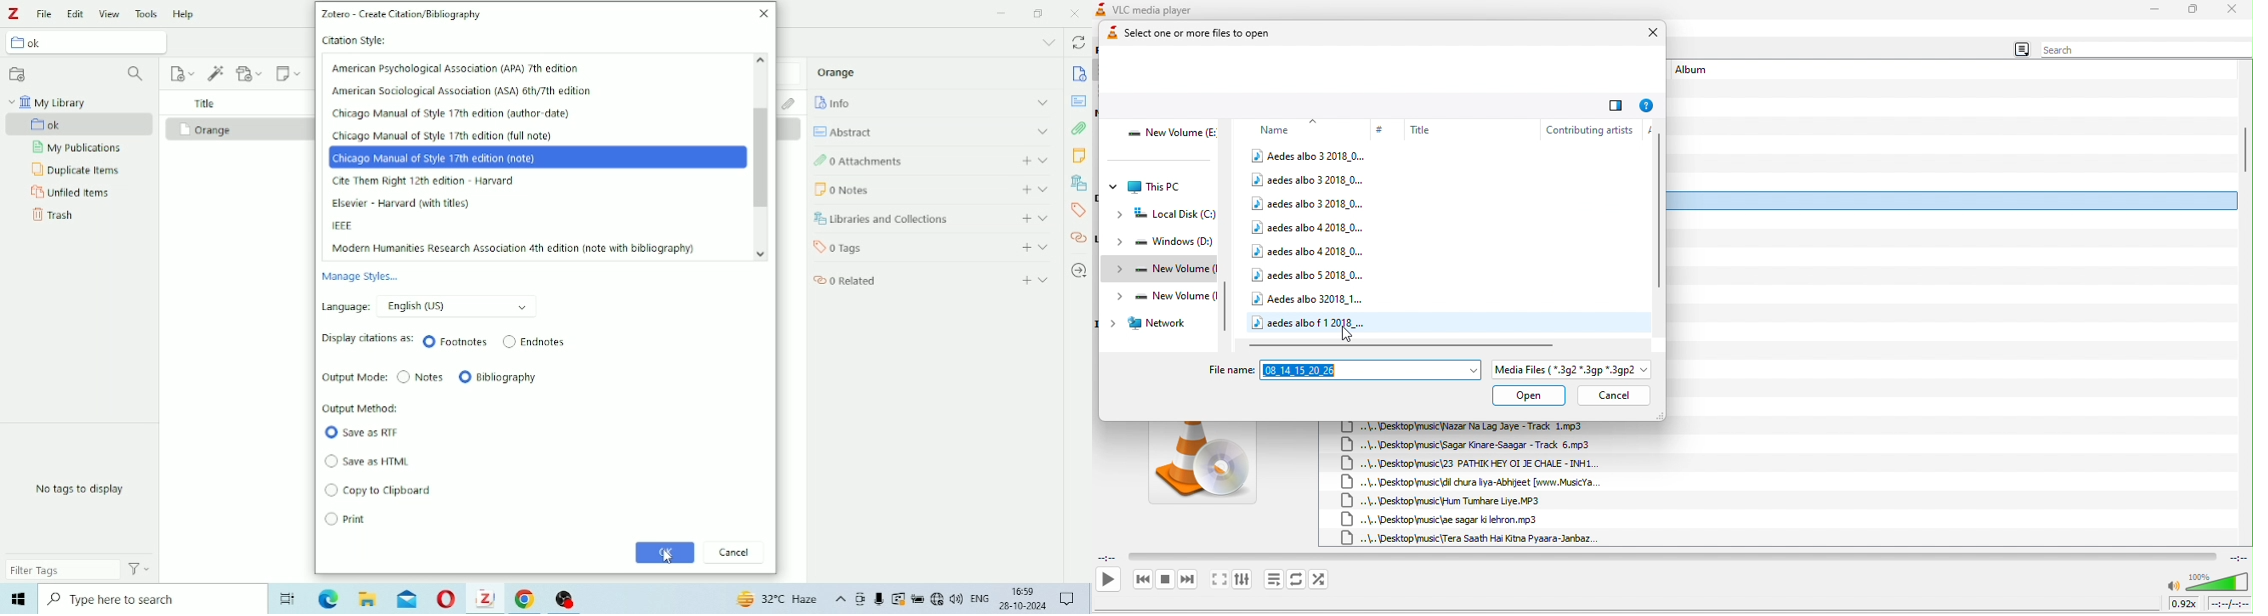 This screenshot has height=616, width=2268. What do you see at coordinates (1475, 427) in the screenshot?
I see `\..\Desktop\music\Nazar Na Lag Jaye - Track 1.mp3` at bounding box center [1475, 427].